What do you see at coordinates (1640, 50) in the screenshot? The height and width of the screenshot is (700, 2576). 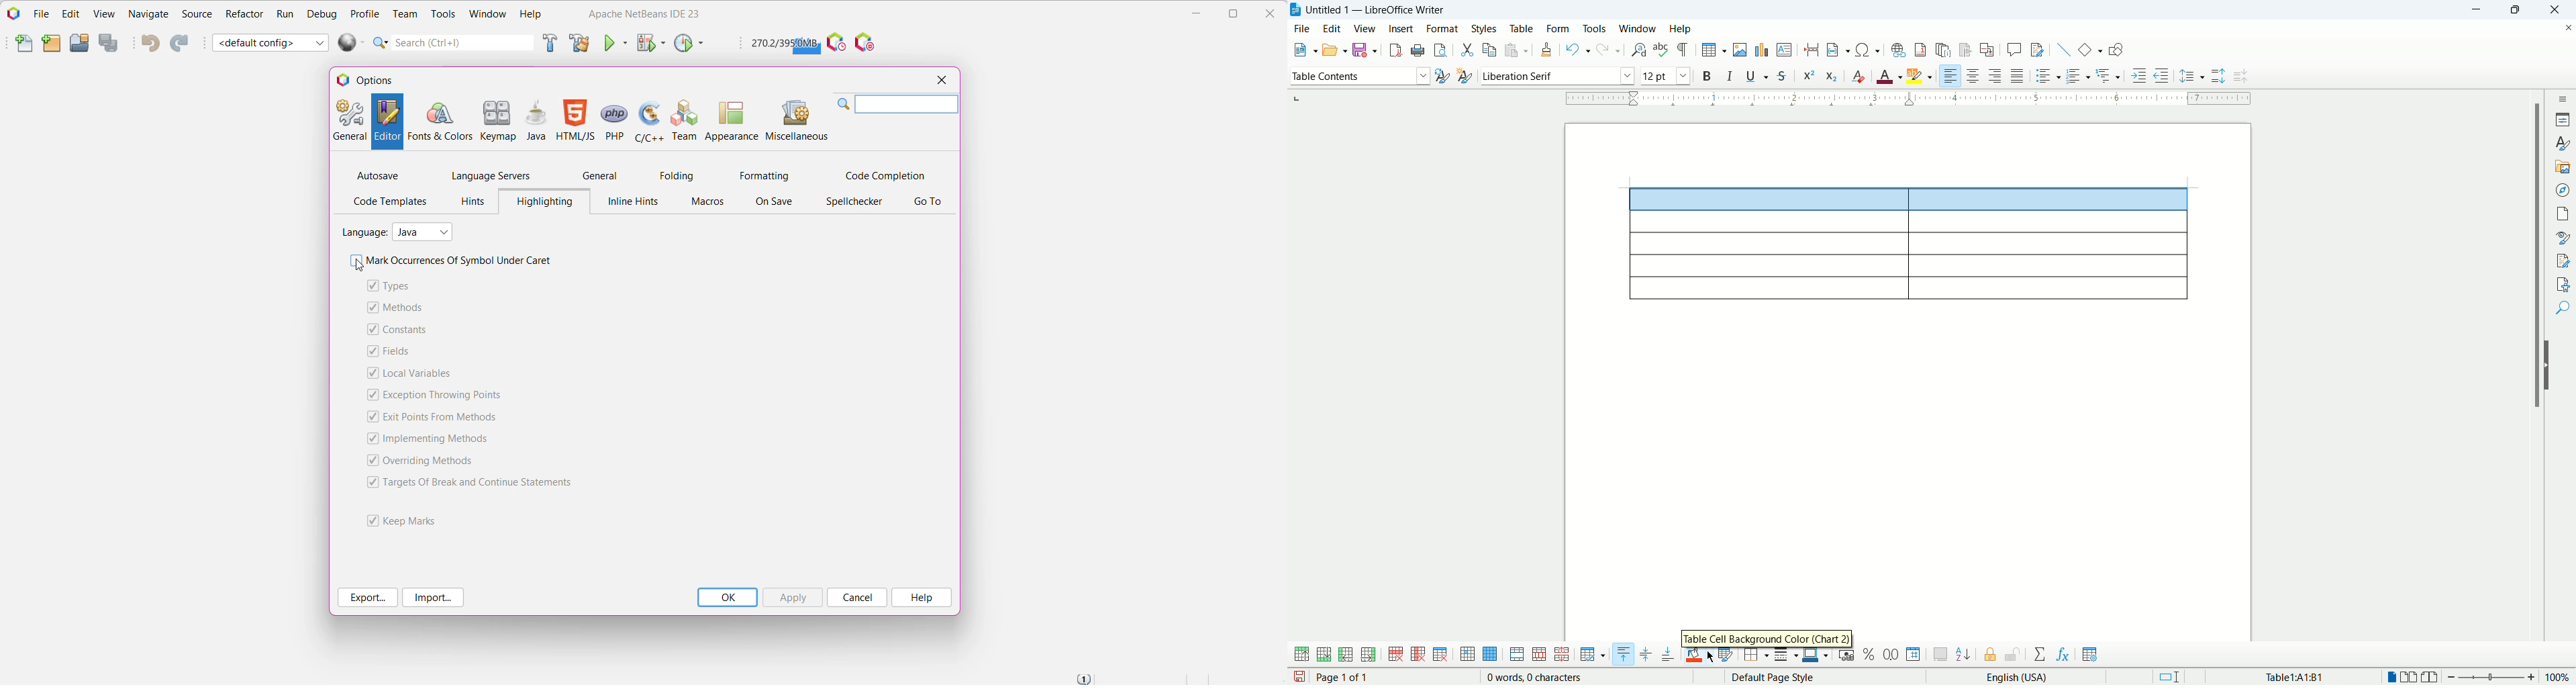 I see `find and replace` at bounding box center [1640, 50].